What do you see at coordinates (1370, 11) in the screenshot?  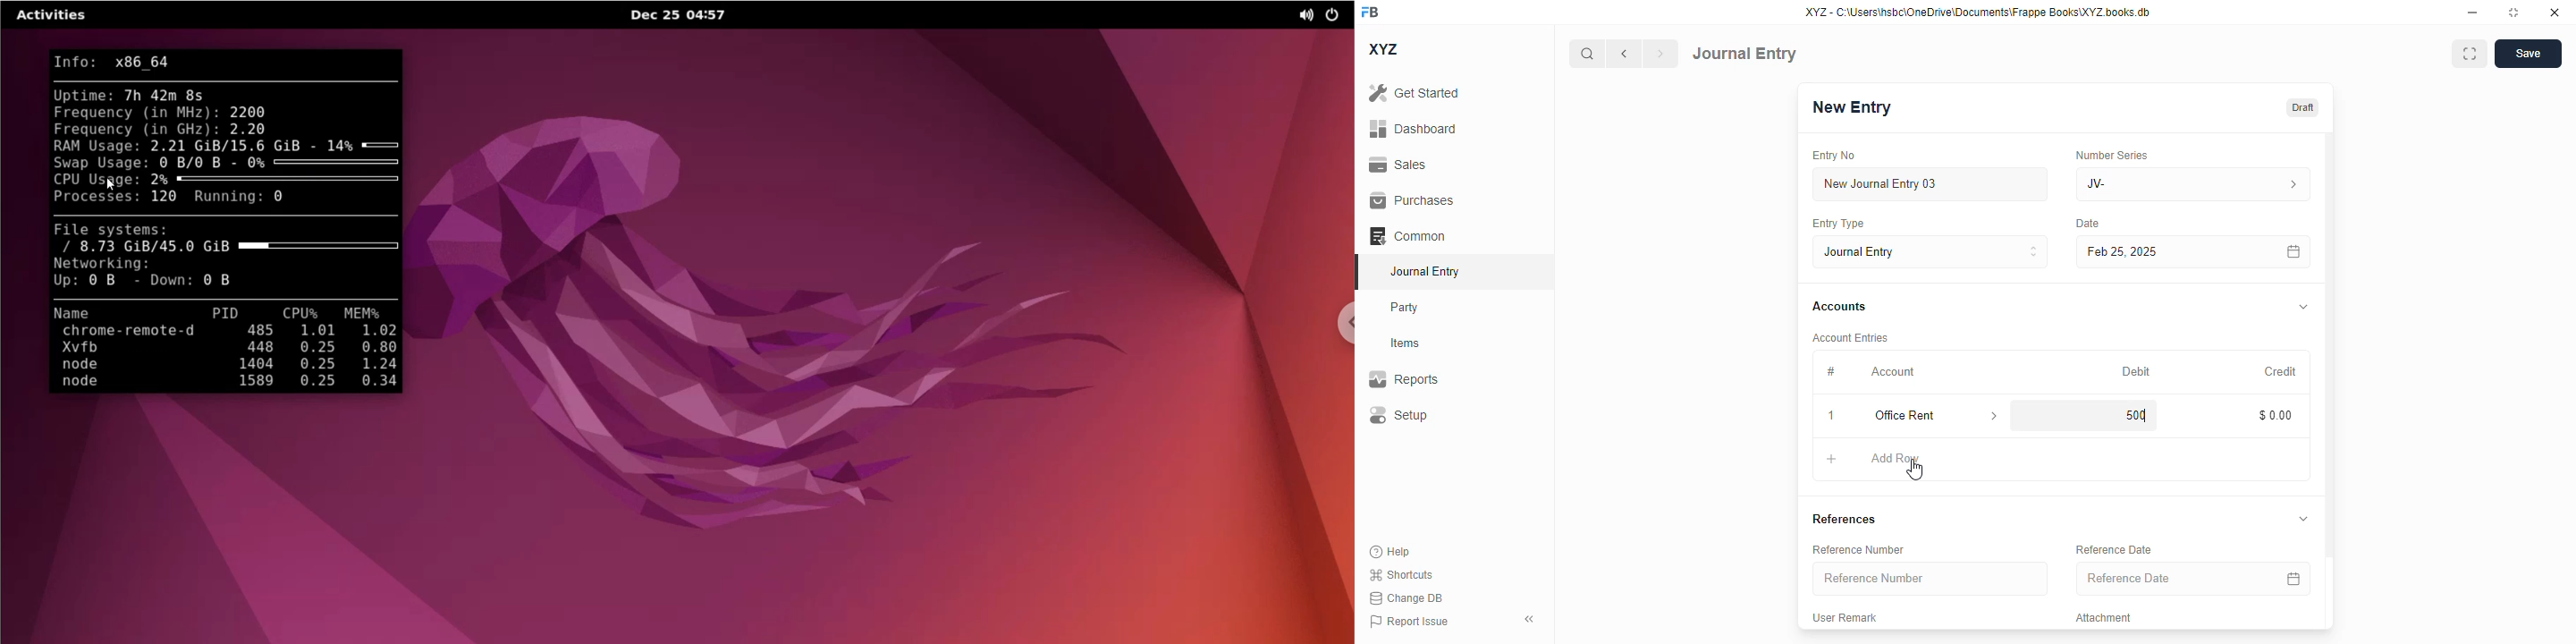 I see `FB logo` at bounding box center [1370, 11].